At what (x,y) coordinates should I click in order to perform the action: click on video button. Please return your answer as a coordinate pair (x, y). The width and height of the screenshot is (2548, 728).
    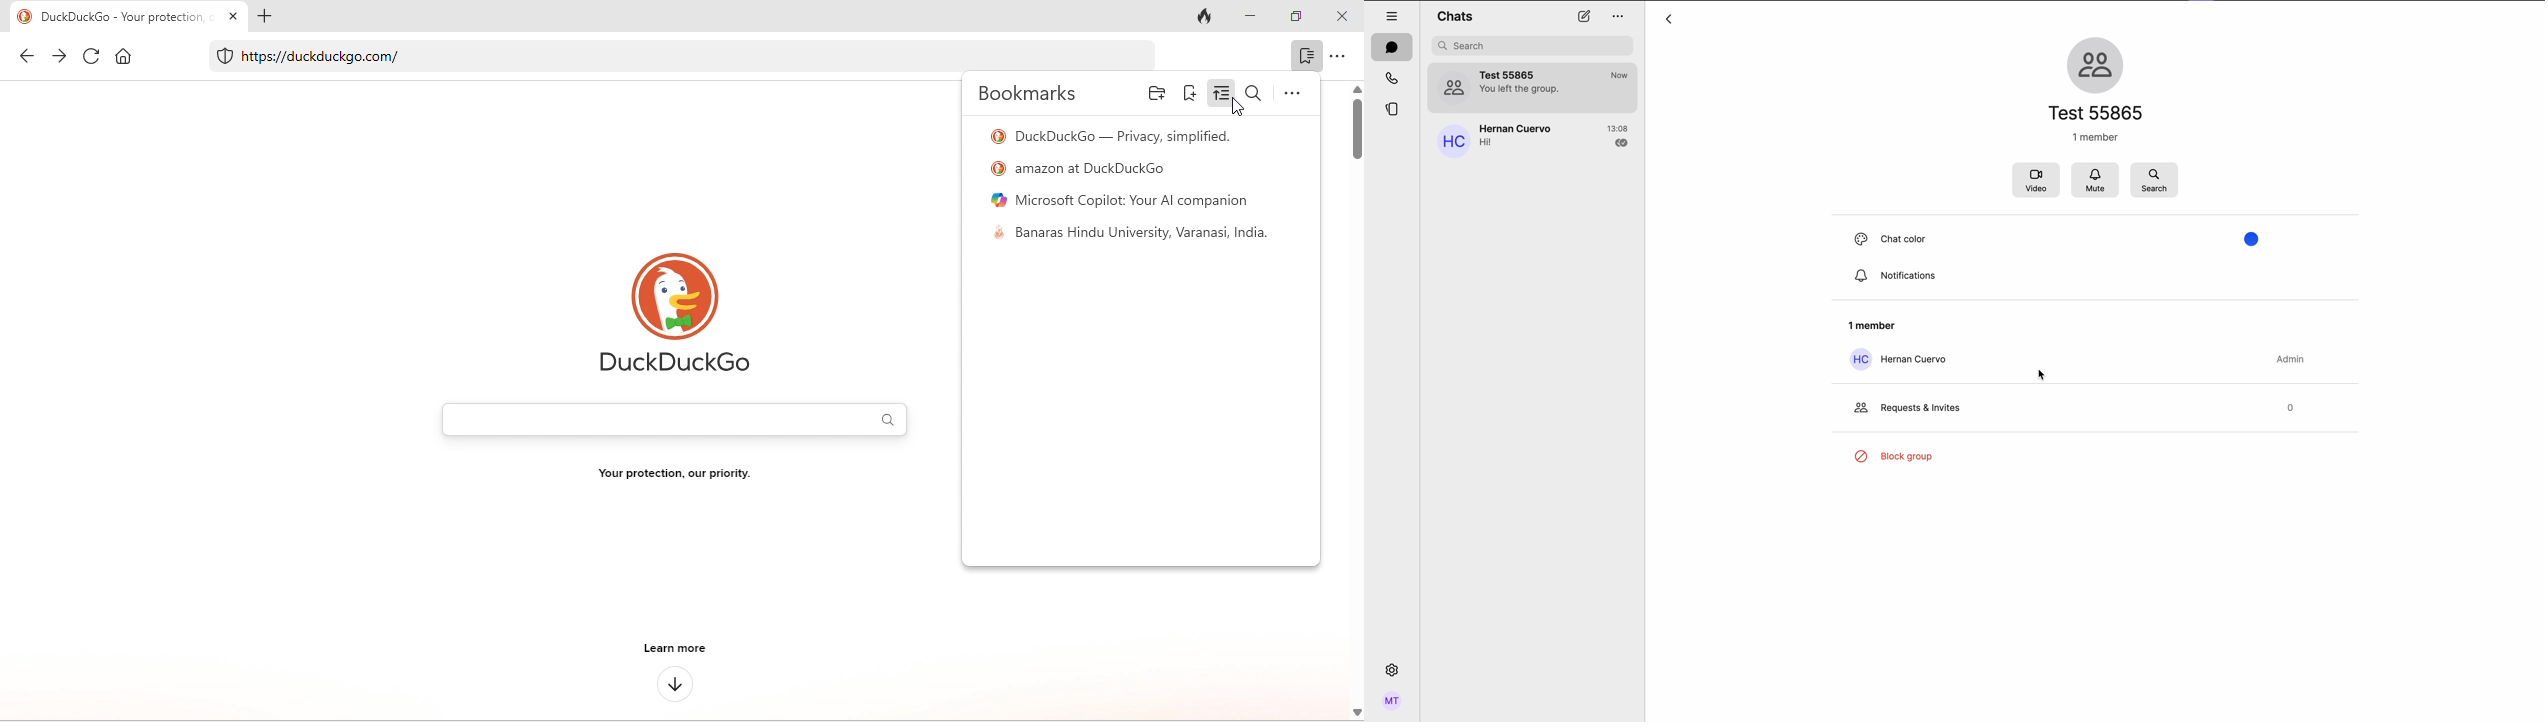
    Looking at the image, I should click on (2035, 181).